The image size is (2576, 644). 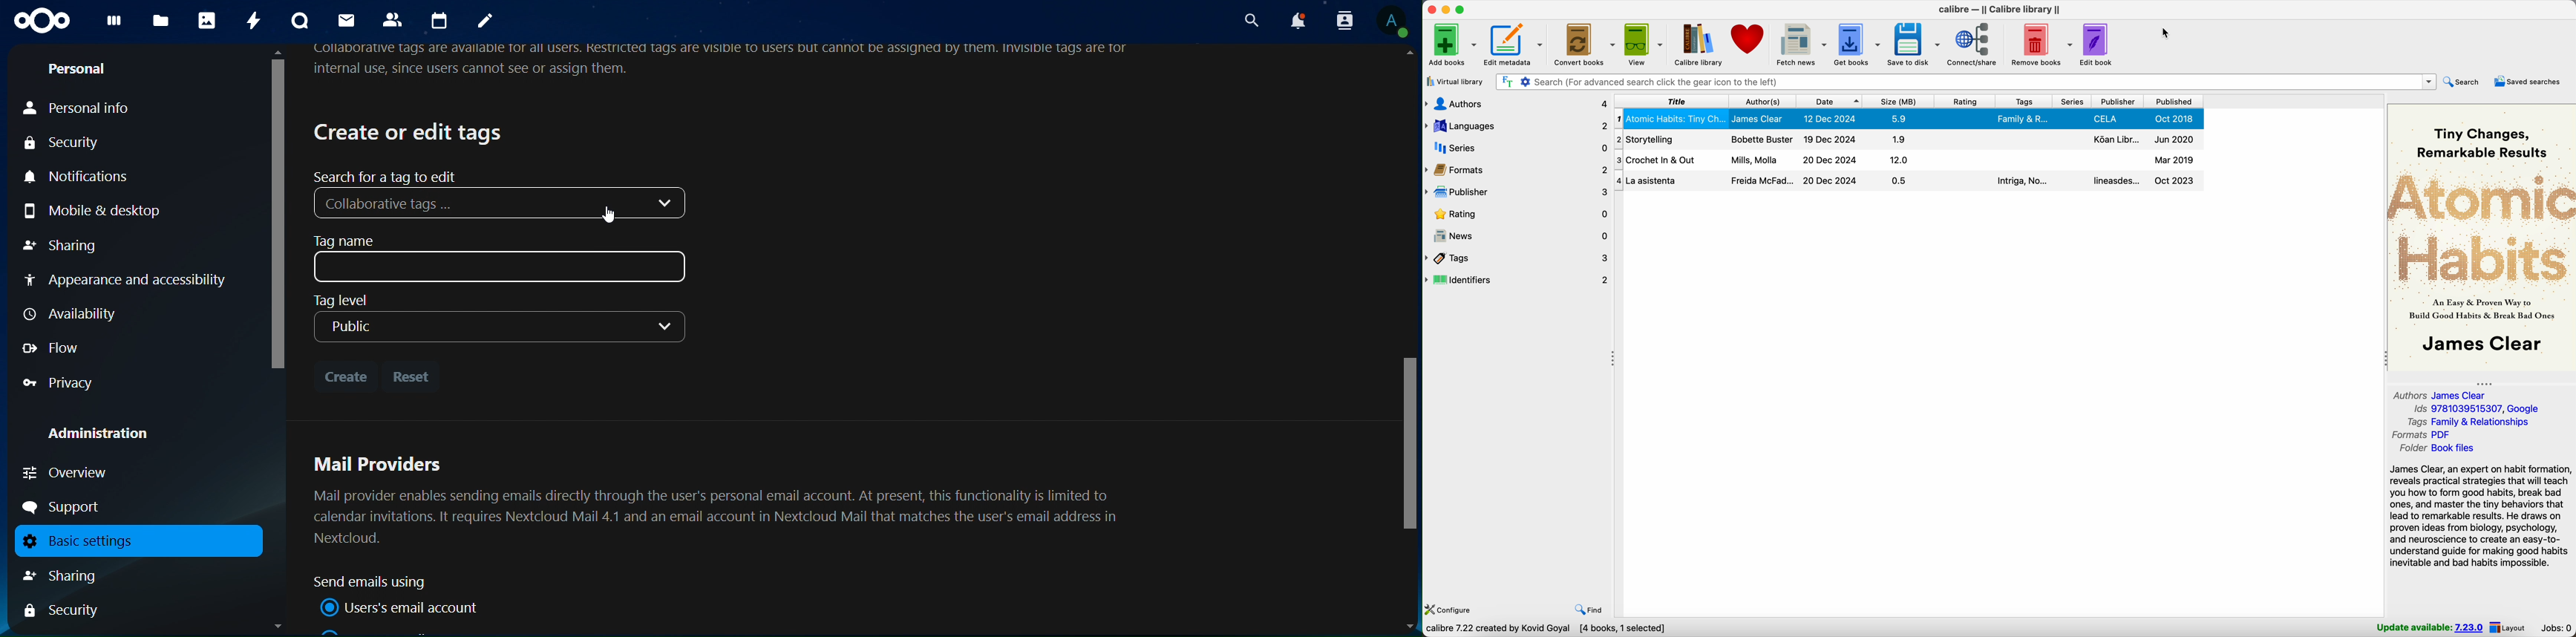 What do you see at coordinates (256, 21) in the screenshot?
I see `activity` at bounding box center [256, 21].